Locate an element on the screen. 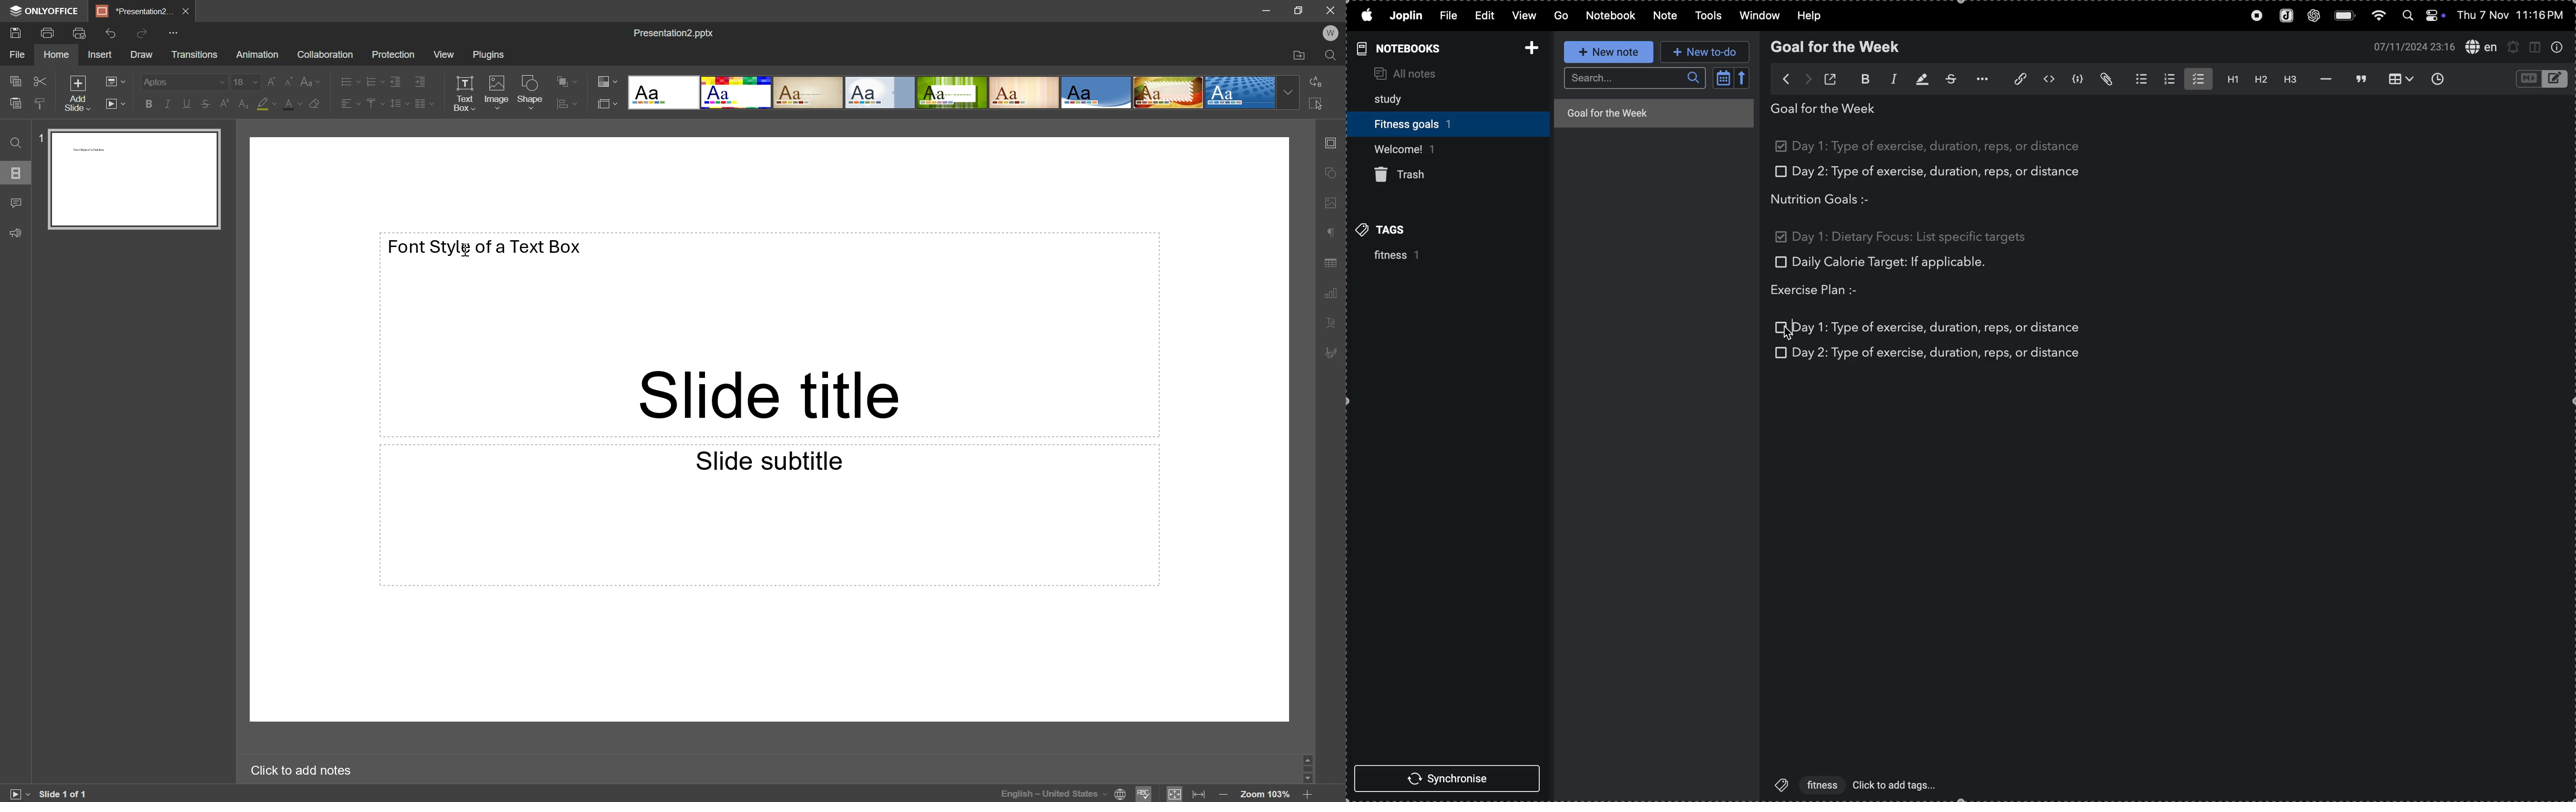 This screenshot has width=2576, height=812. goal for the week is located at coordinates (1652, 112).